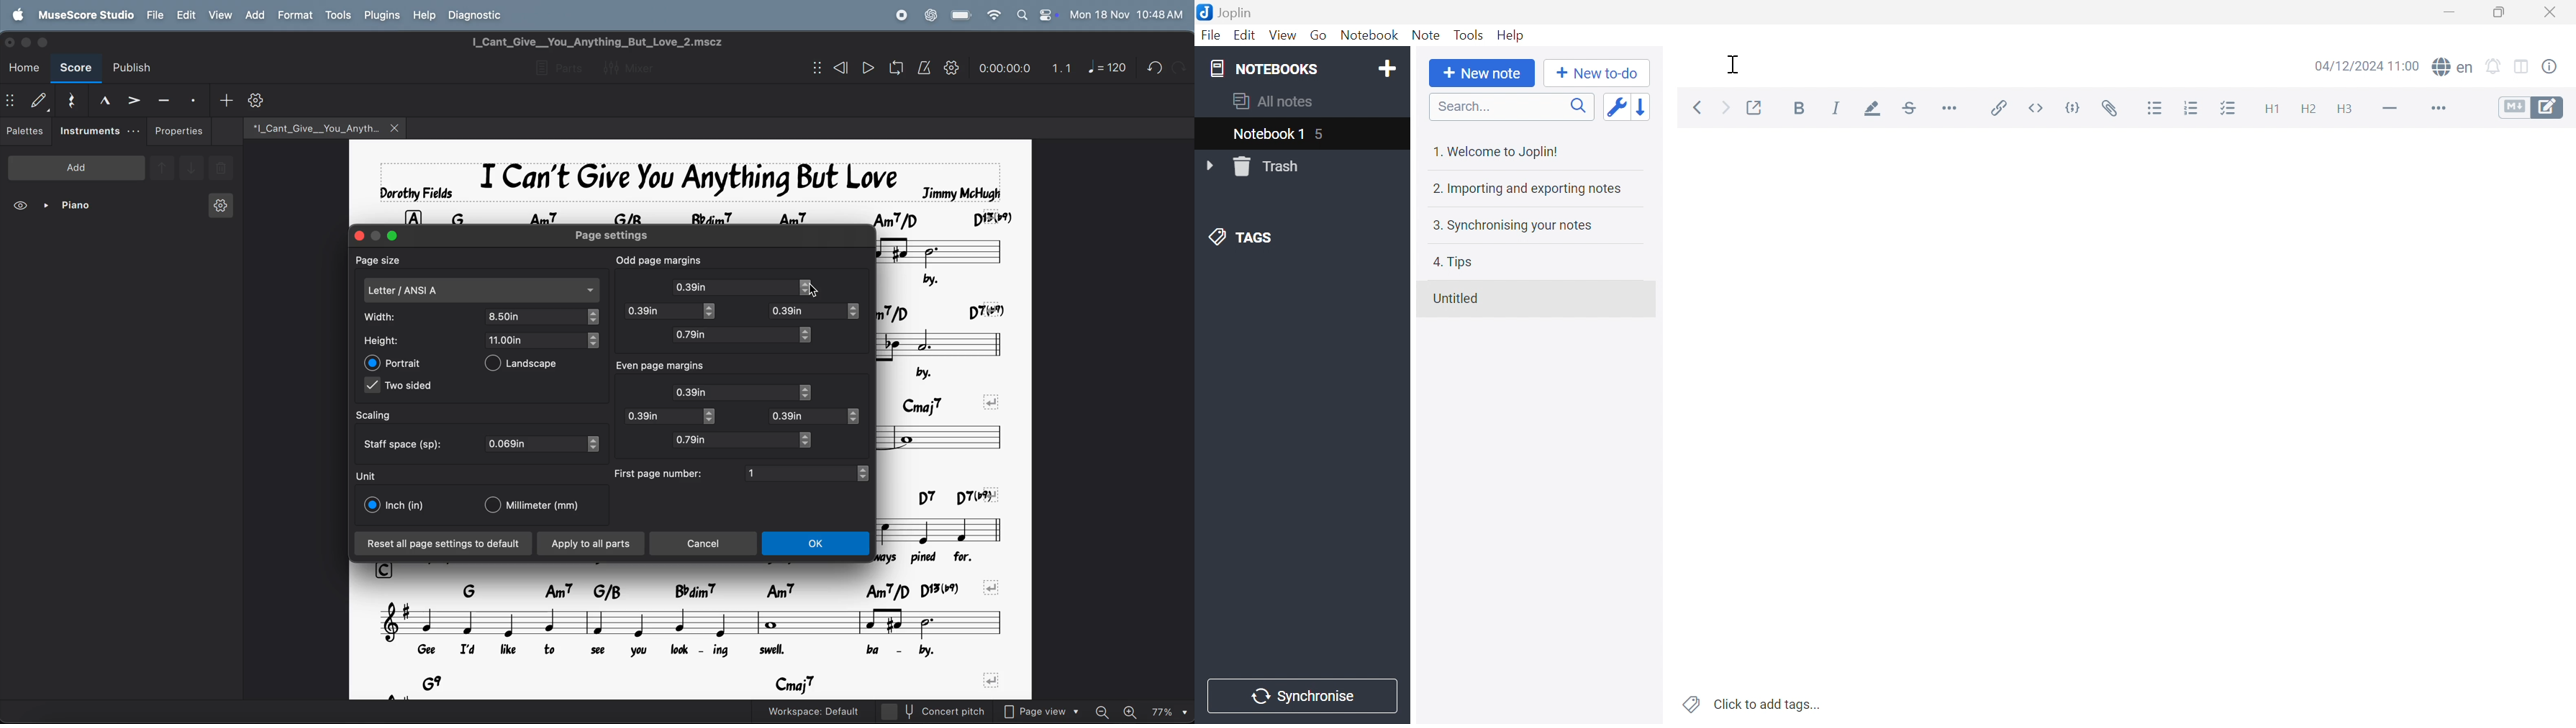 This screenshot has width=2576, height=728. Describe the element at coordinates (2115, 109) in the screenshot. I see `Attach file` at that location.